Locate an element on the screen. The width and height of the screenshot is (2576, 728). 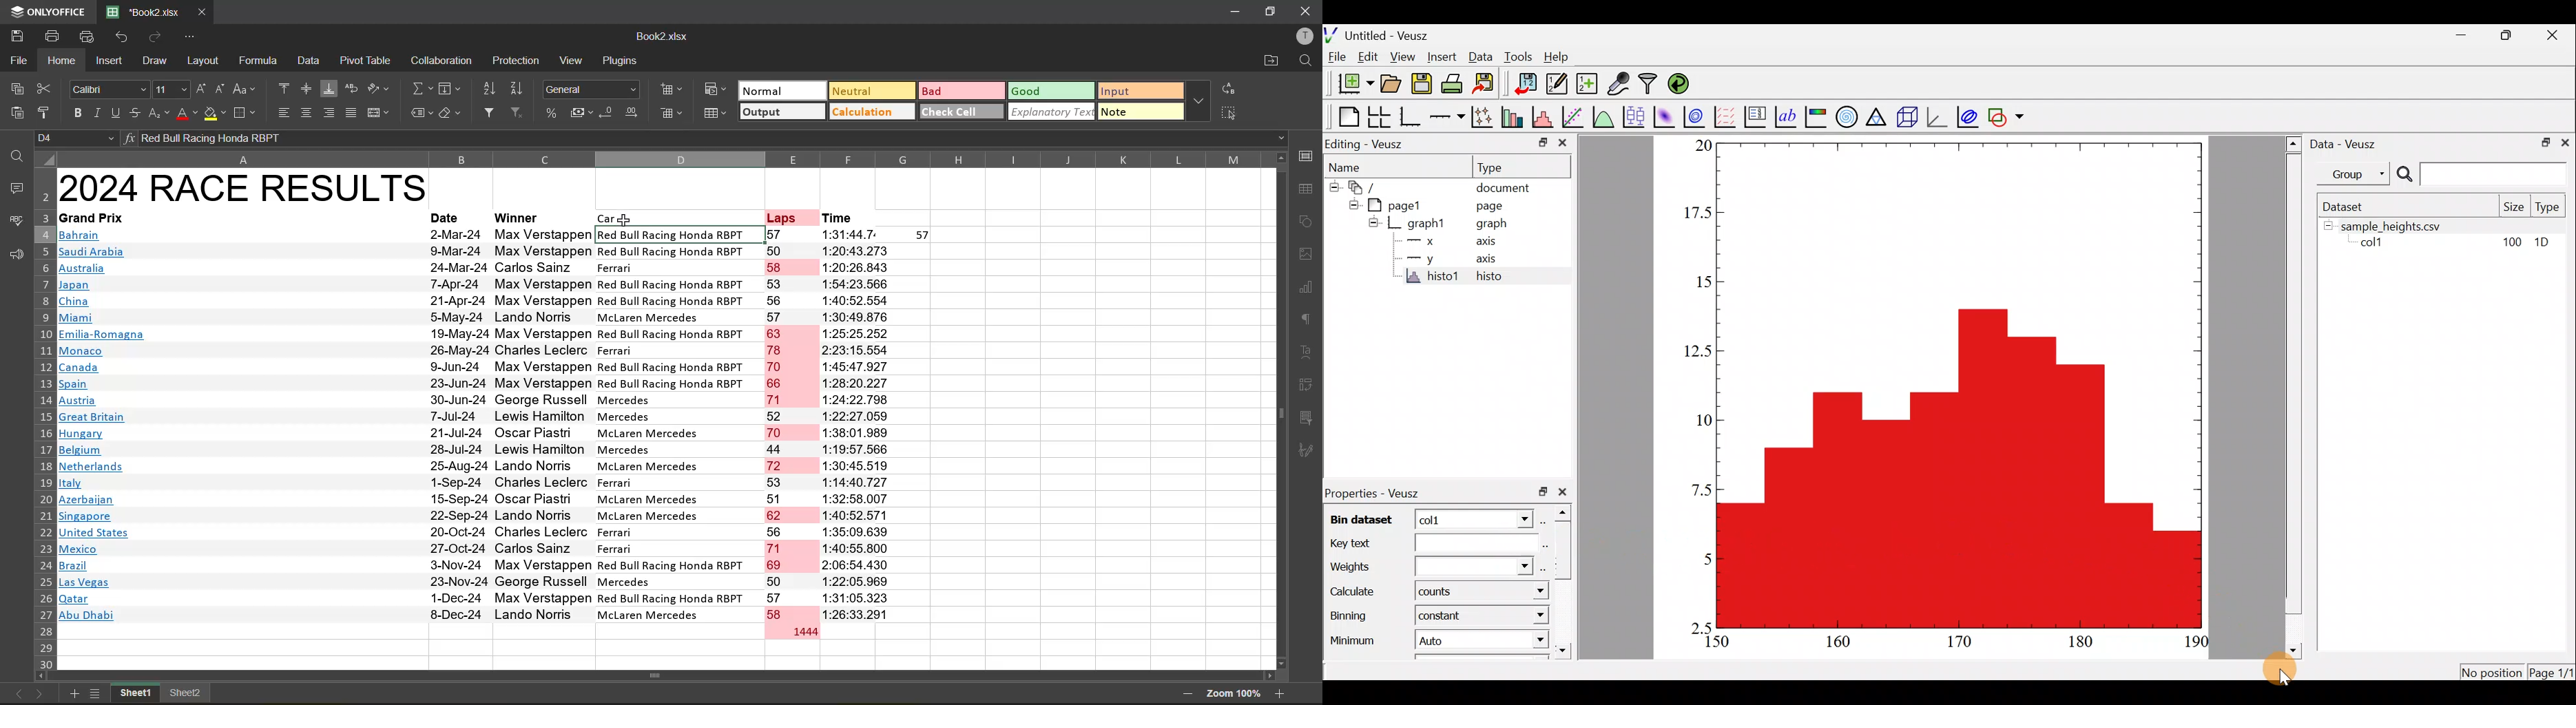
data is located at coordinates (311, 61).